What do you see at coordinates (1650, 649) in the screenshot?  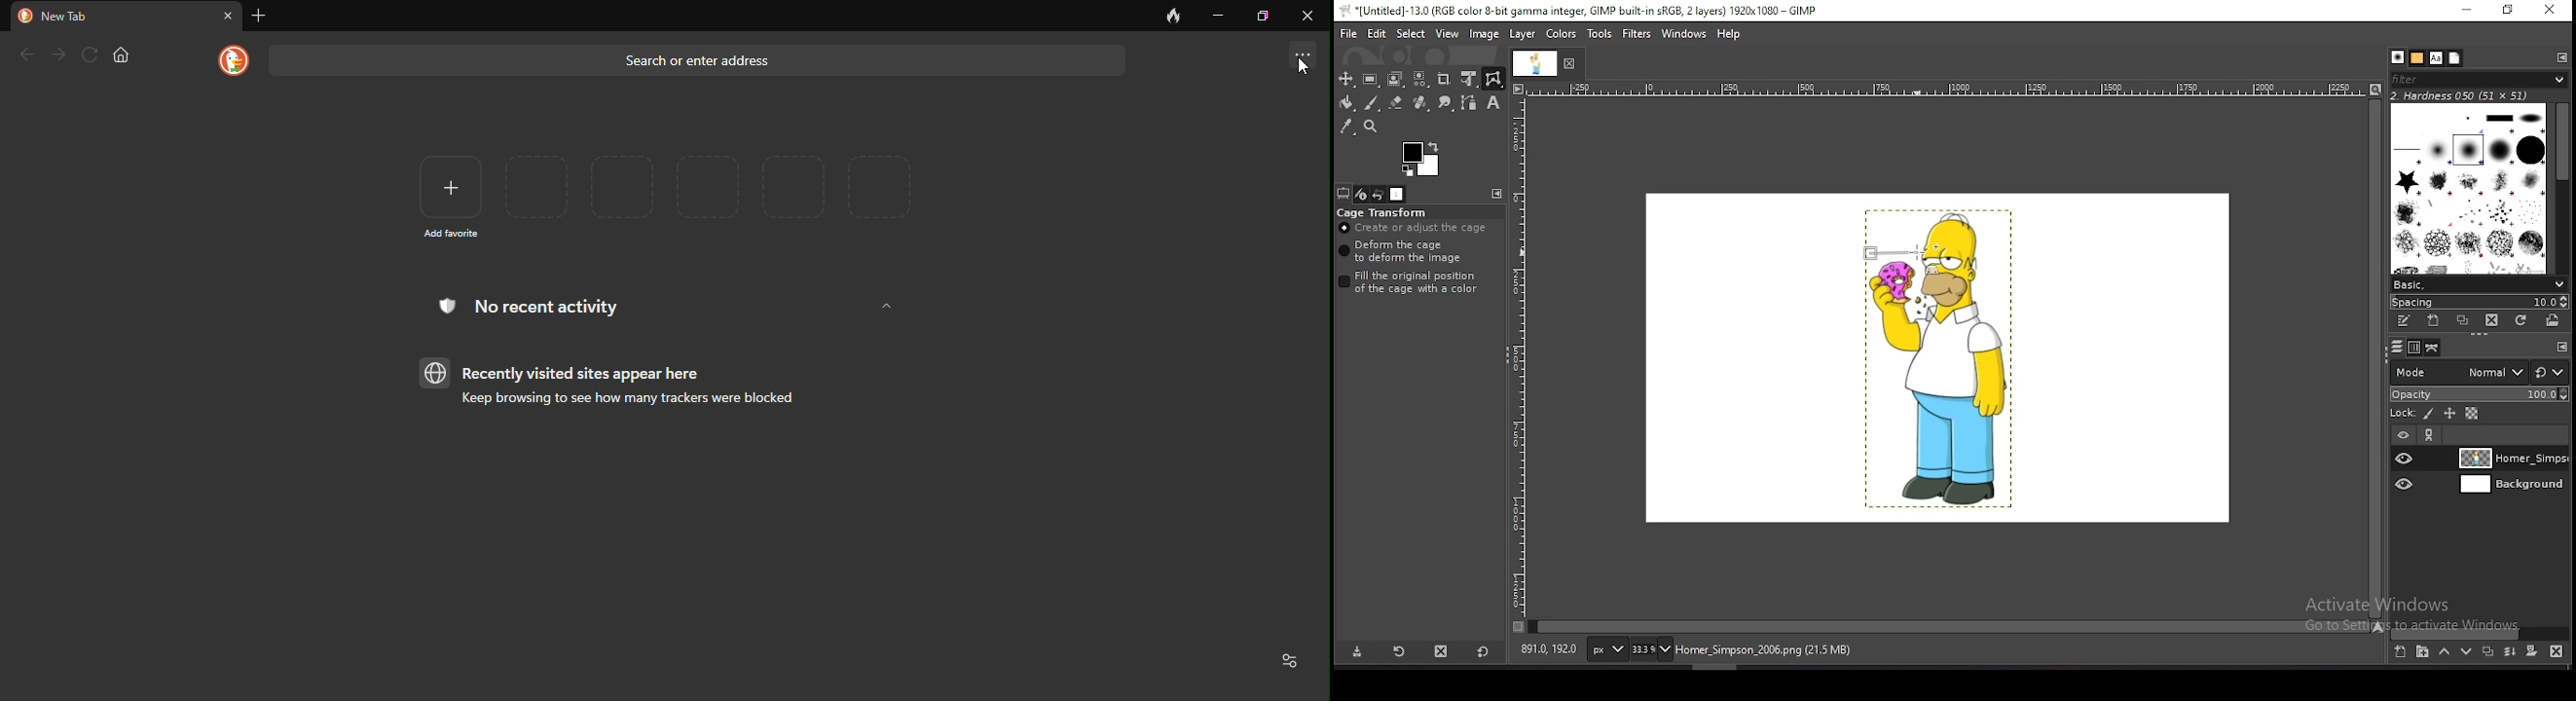 I see `zoom status` at bounding box center [1650, 649].